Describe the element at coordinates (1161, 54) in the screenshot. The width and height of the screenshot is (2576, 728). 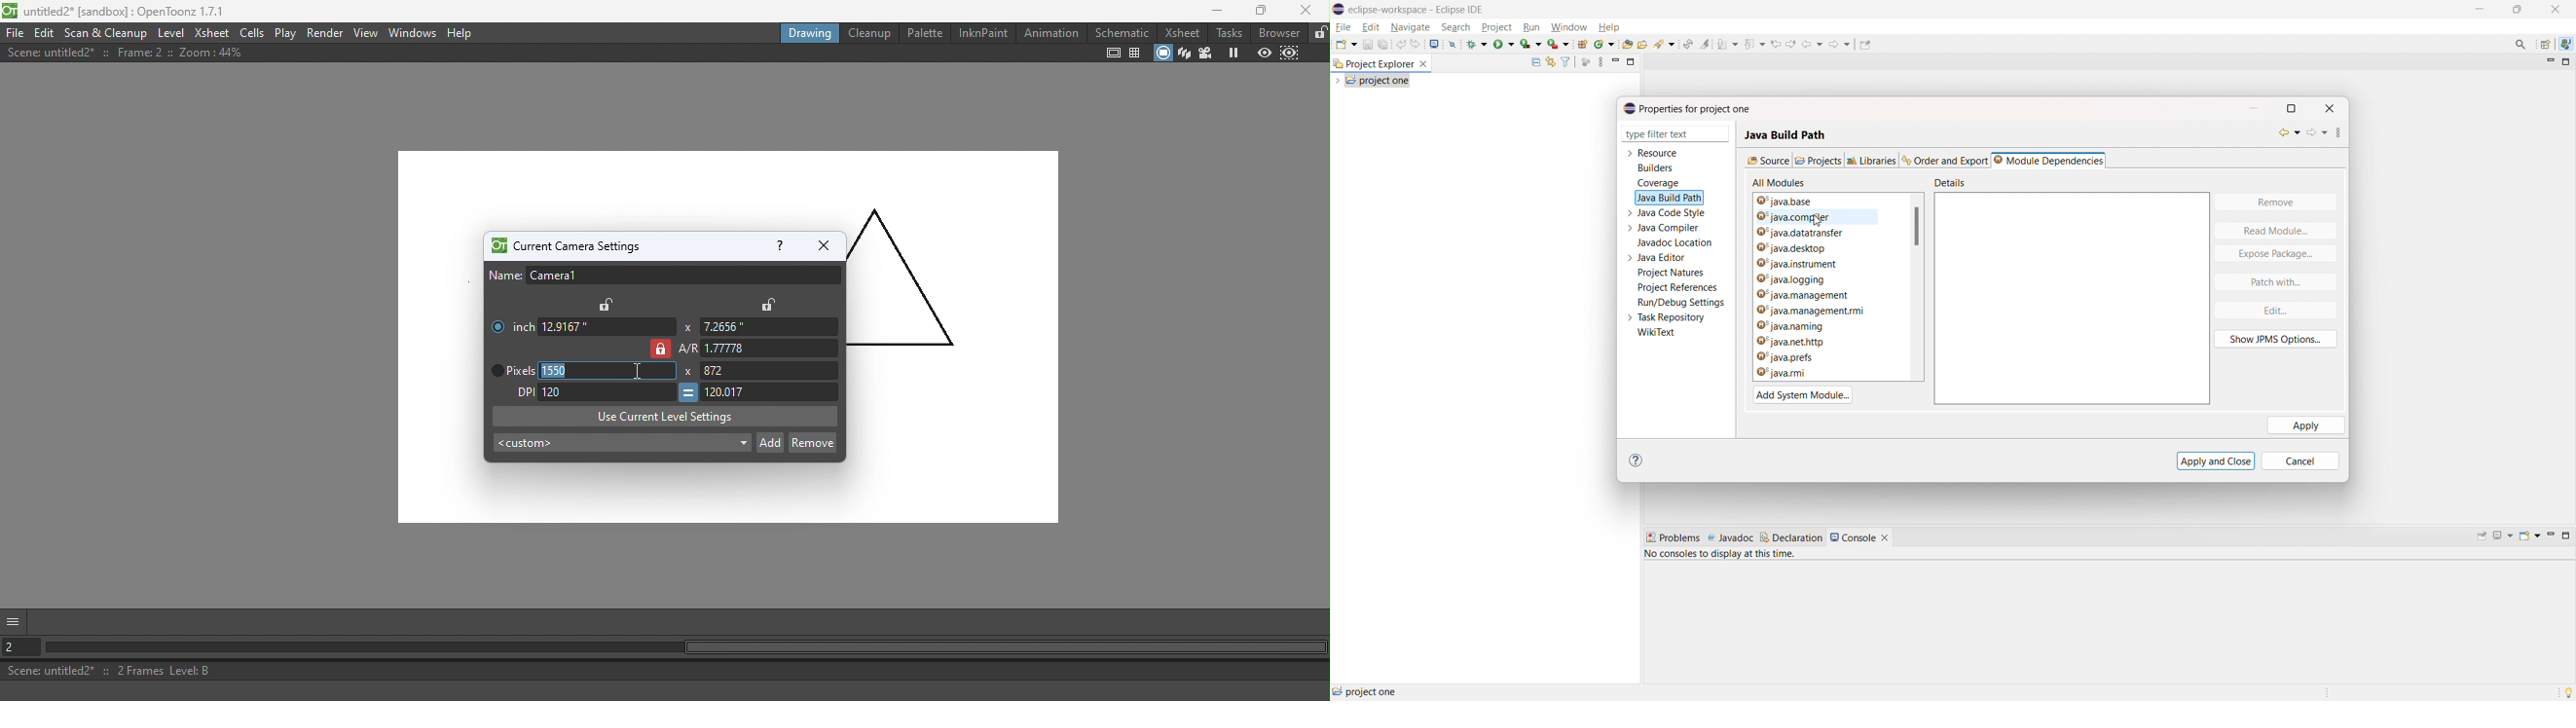
I see `Camera stand view` at that location.